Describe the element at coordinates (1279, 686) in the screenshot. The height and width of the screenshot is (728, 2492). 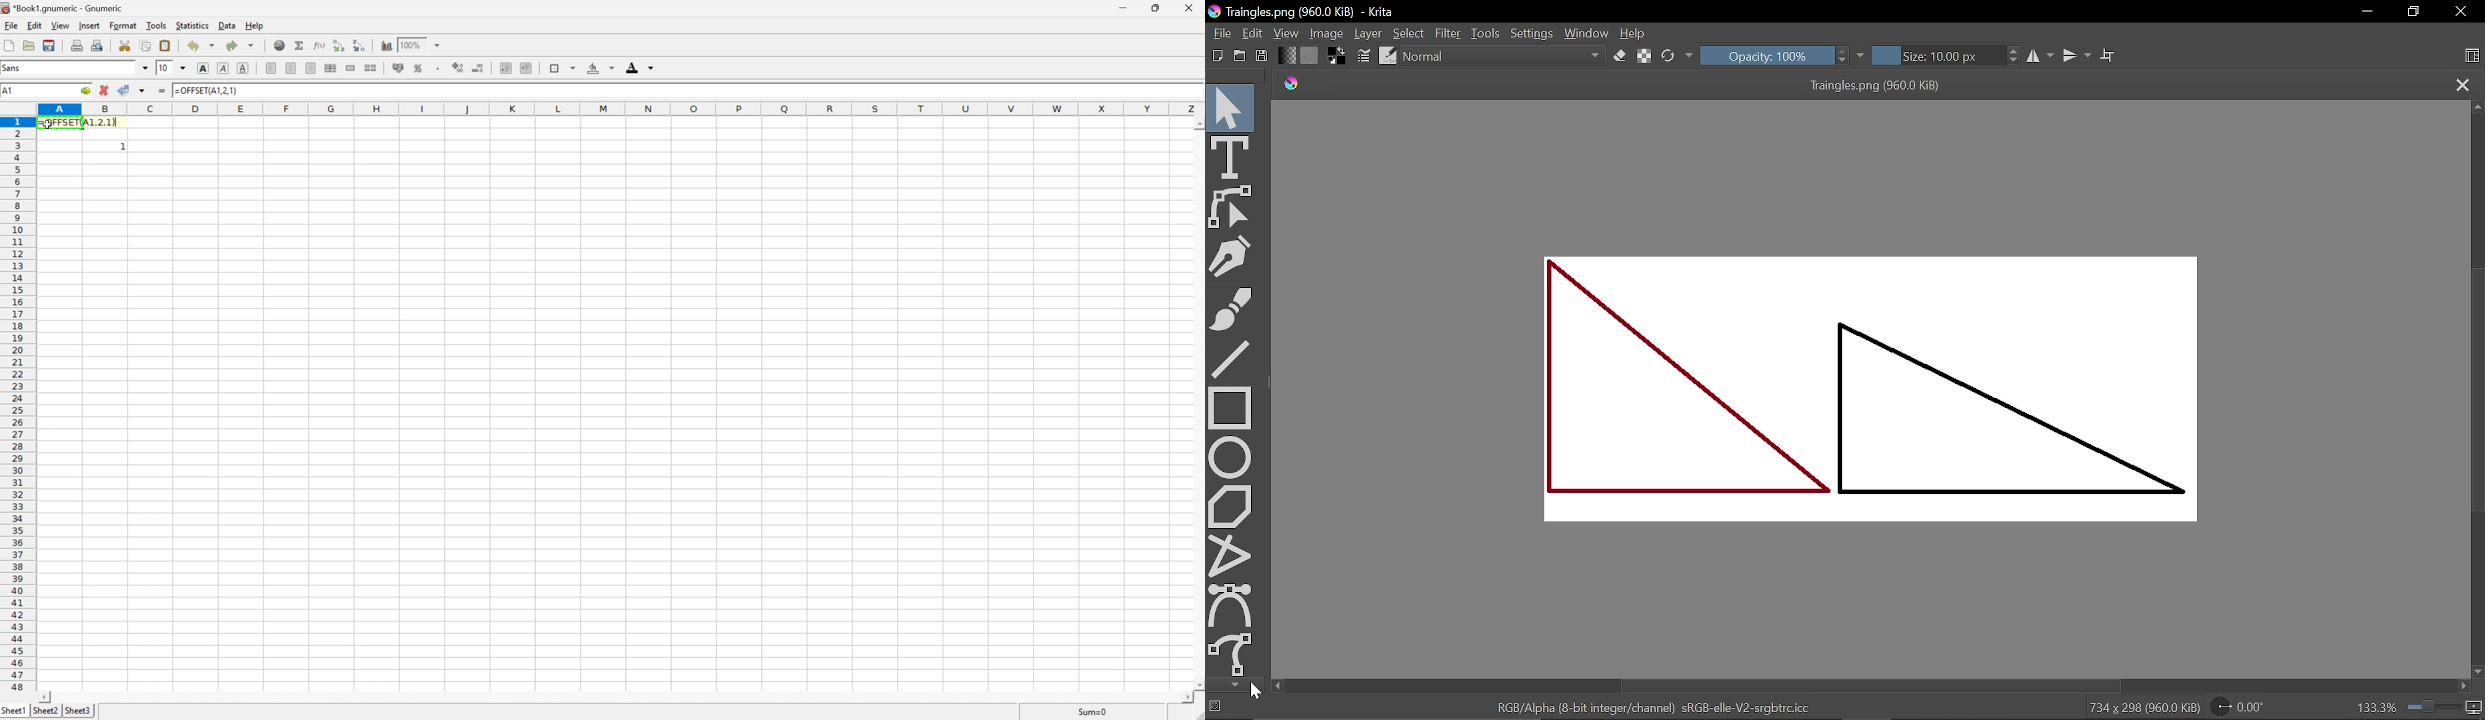
I see `Move left` at that location.